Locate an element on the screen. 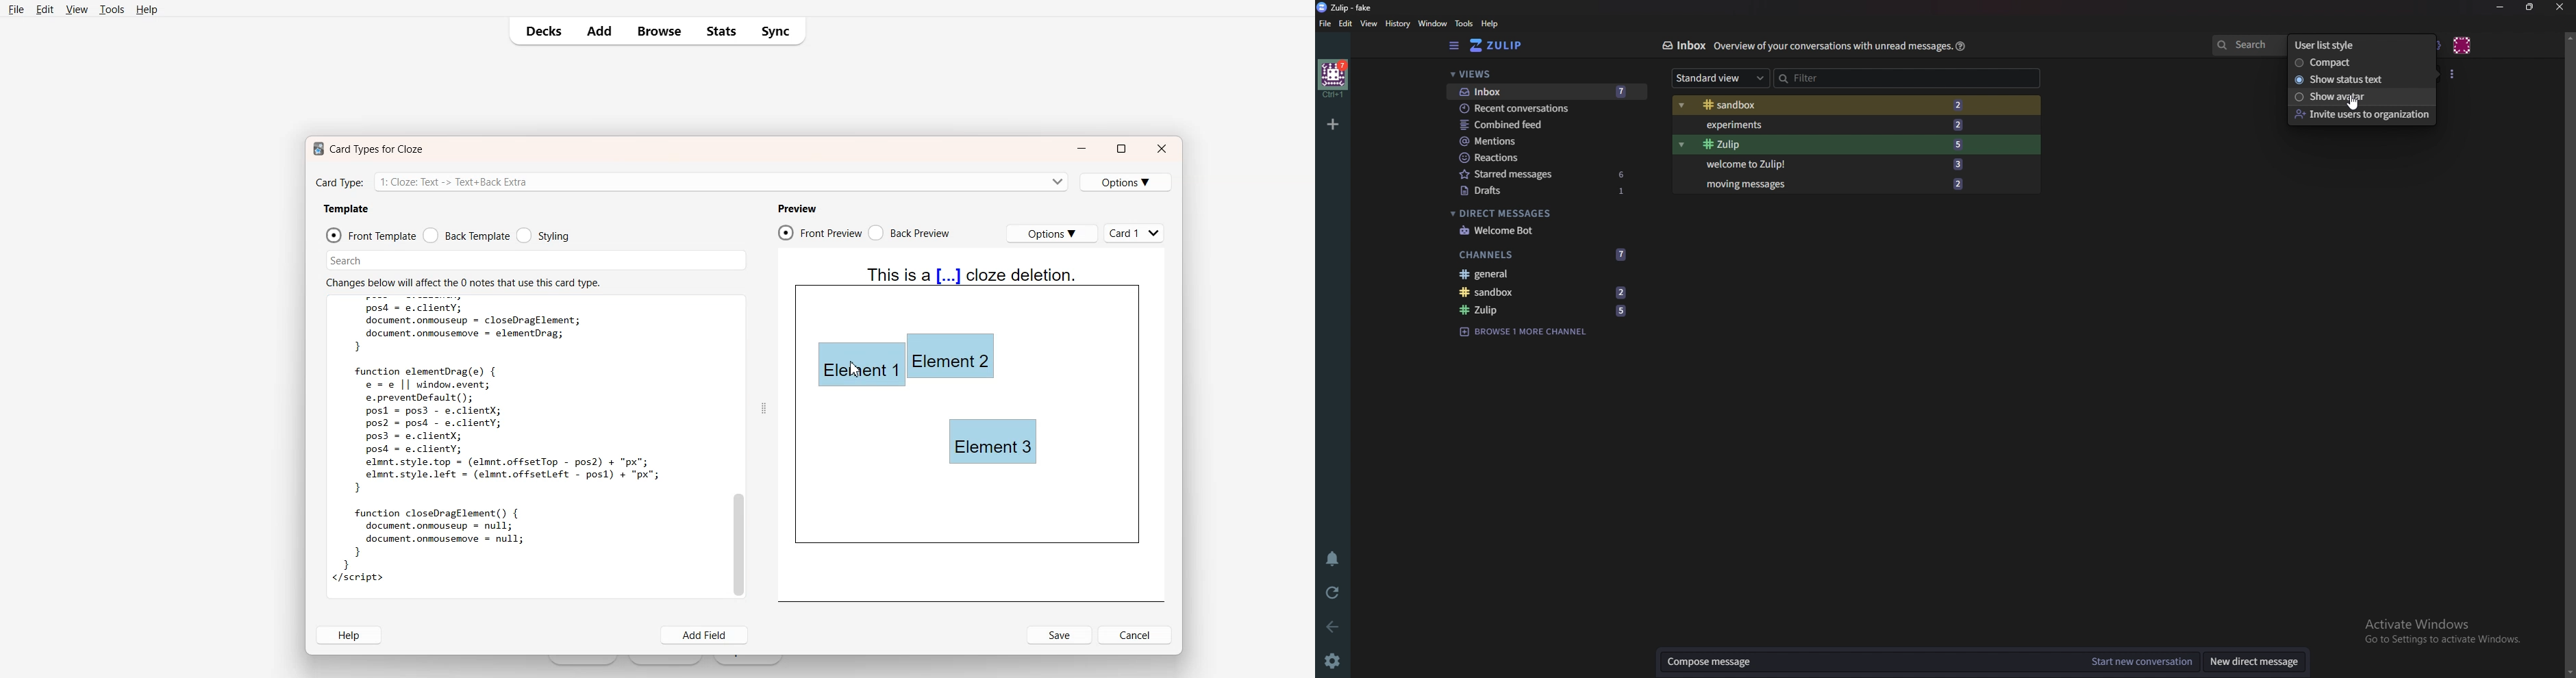 This screenshot has height=700, width=2576. Experiments is located at coordinates (1828, 125).